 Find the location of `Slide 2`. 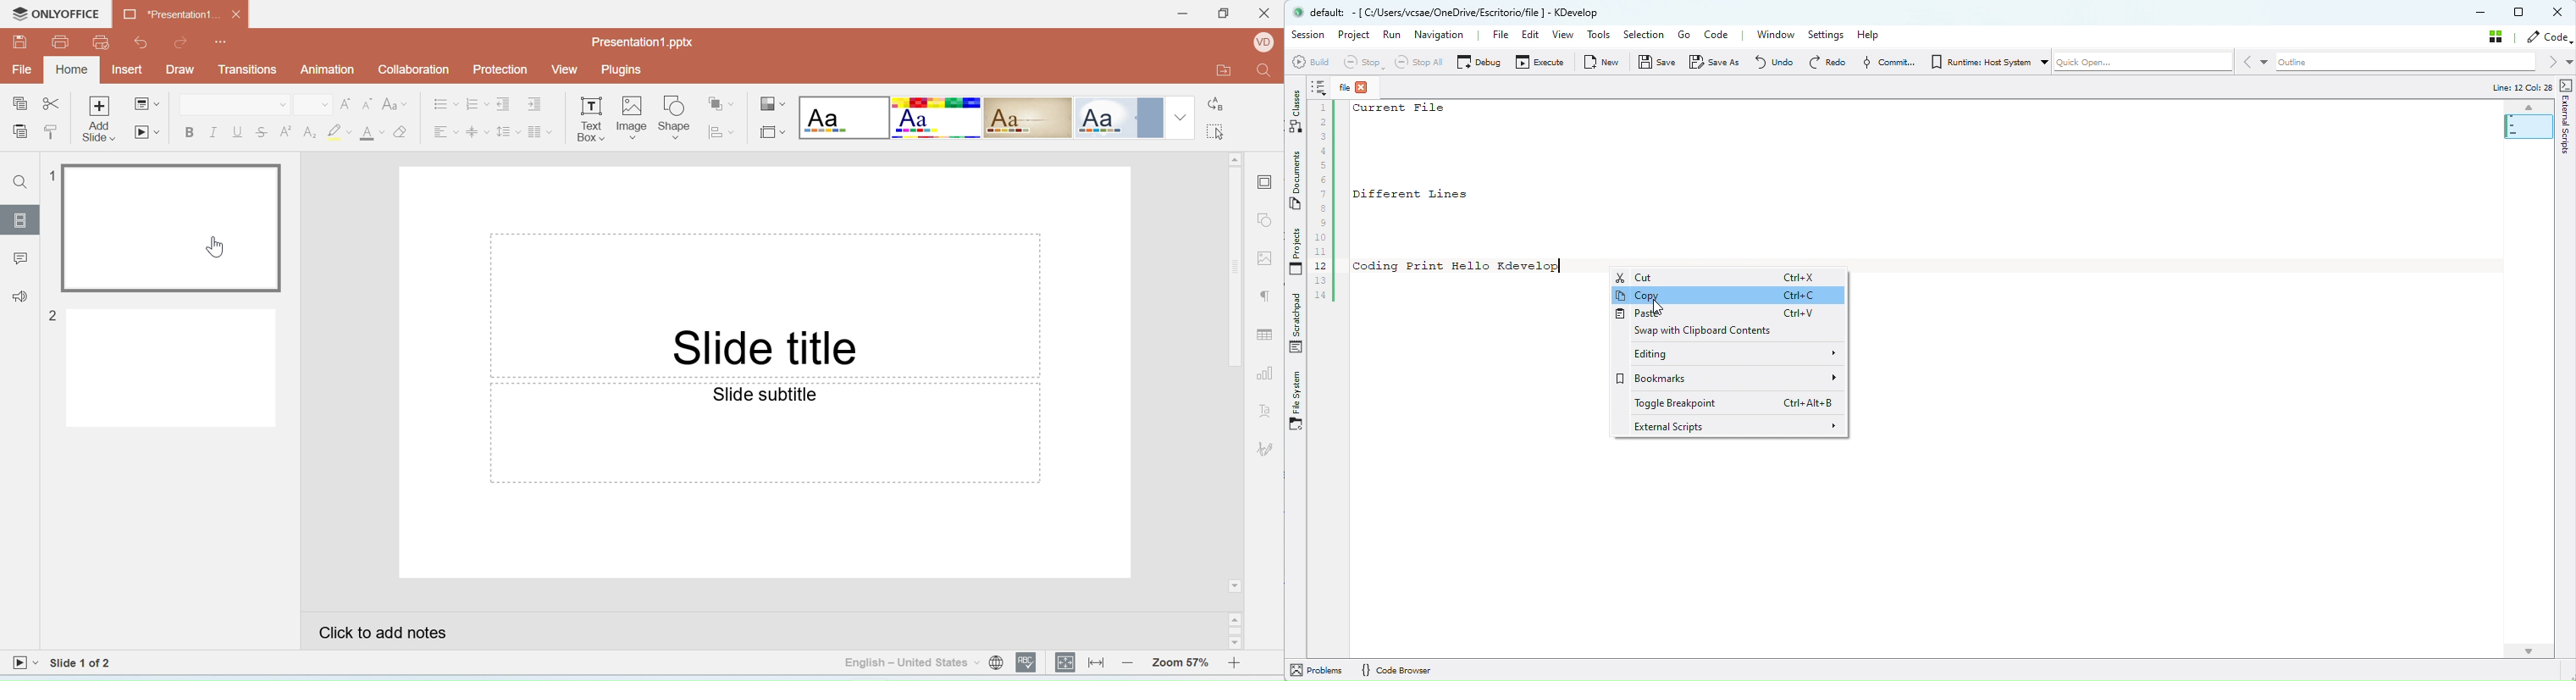

Slide 2 is located at coordinates (160, 368).